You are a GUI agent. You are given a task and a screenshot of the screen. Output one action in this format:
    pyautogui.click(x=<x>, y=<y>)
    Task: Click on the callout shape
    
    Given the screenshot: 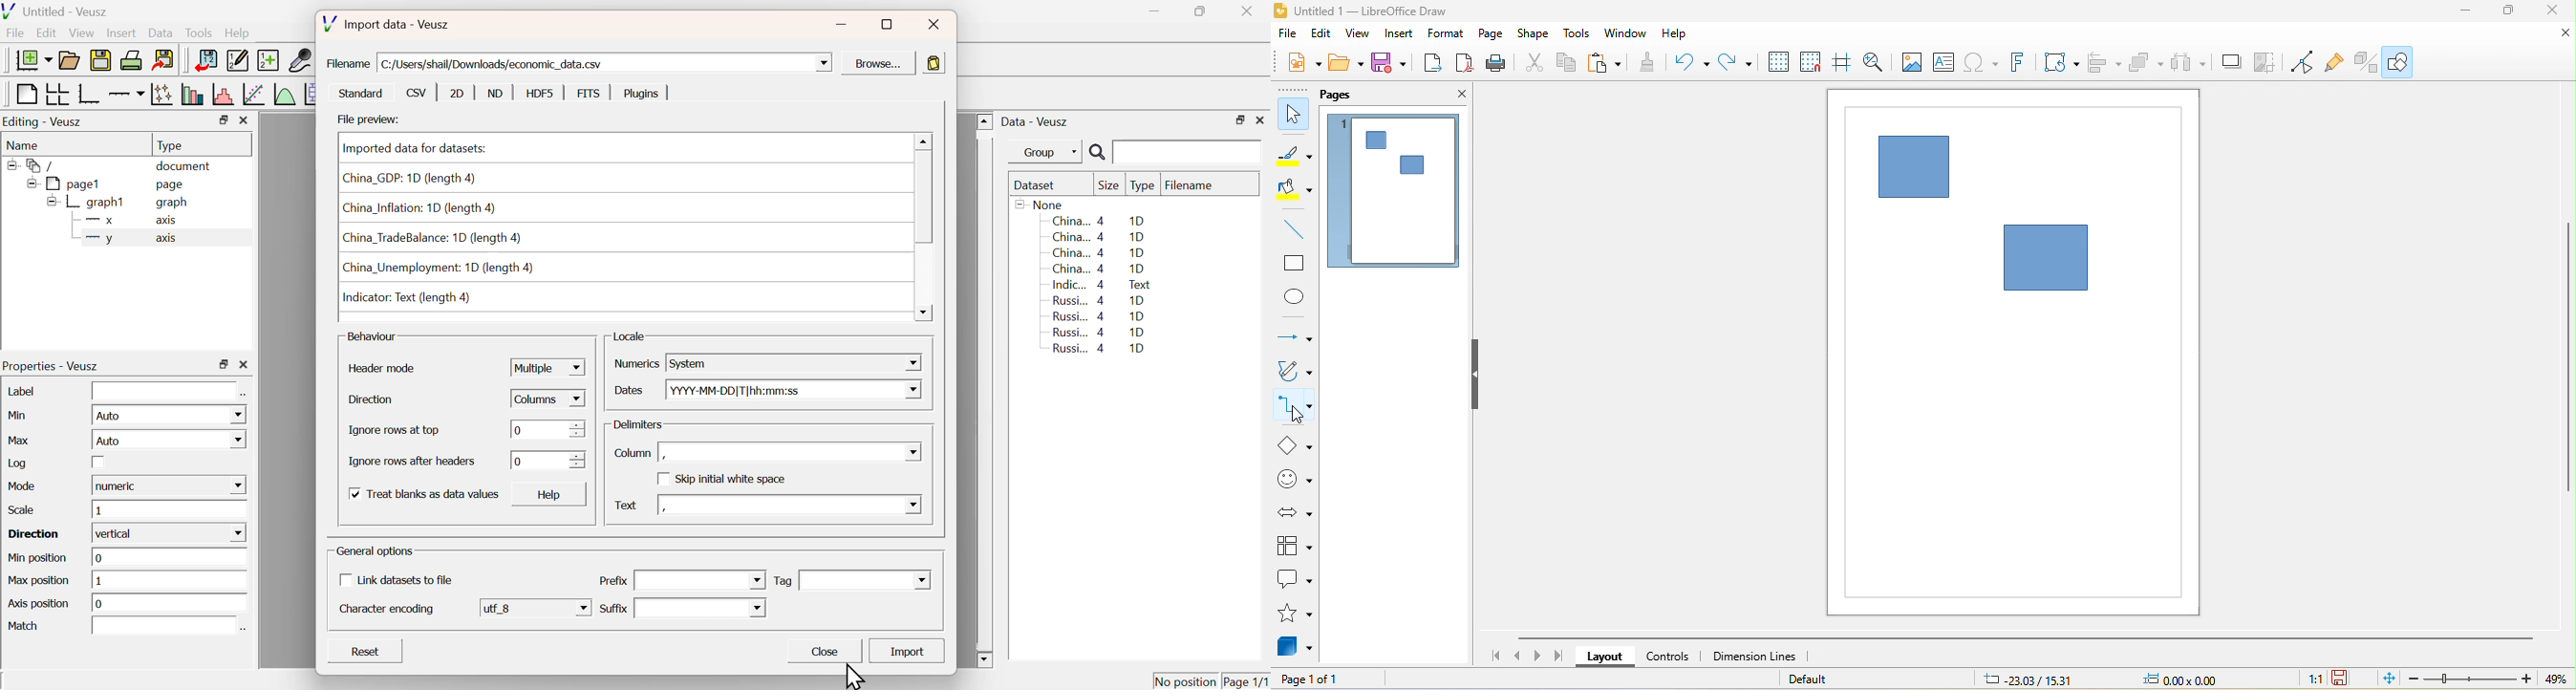 What is the action you would take?
    pyautogui.click(x=1296, y=578)
    